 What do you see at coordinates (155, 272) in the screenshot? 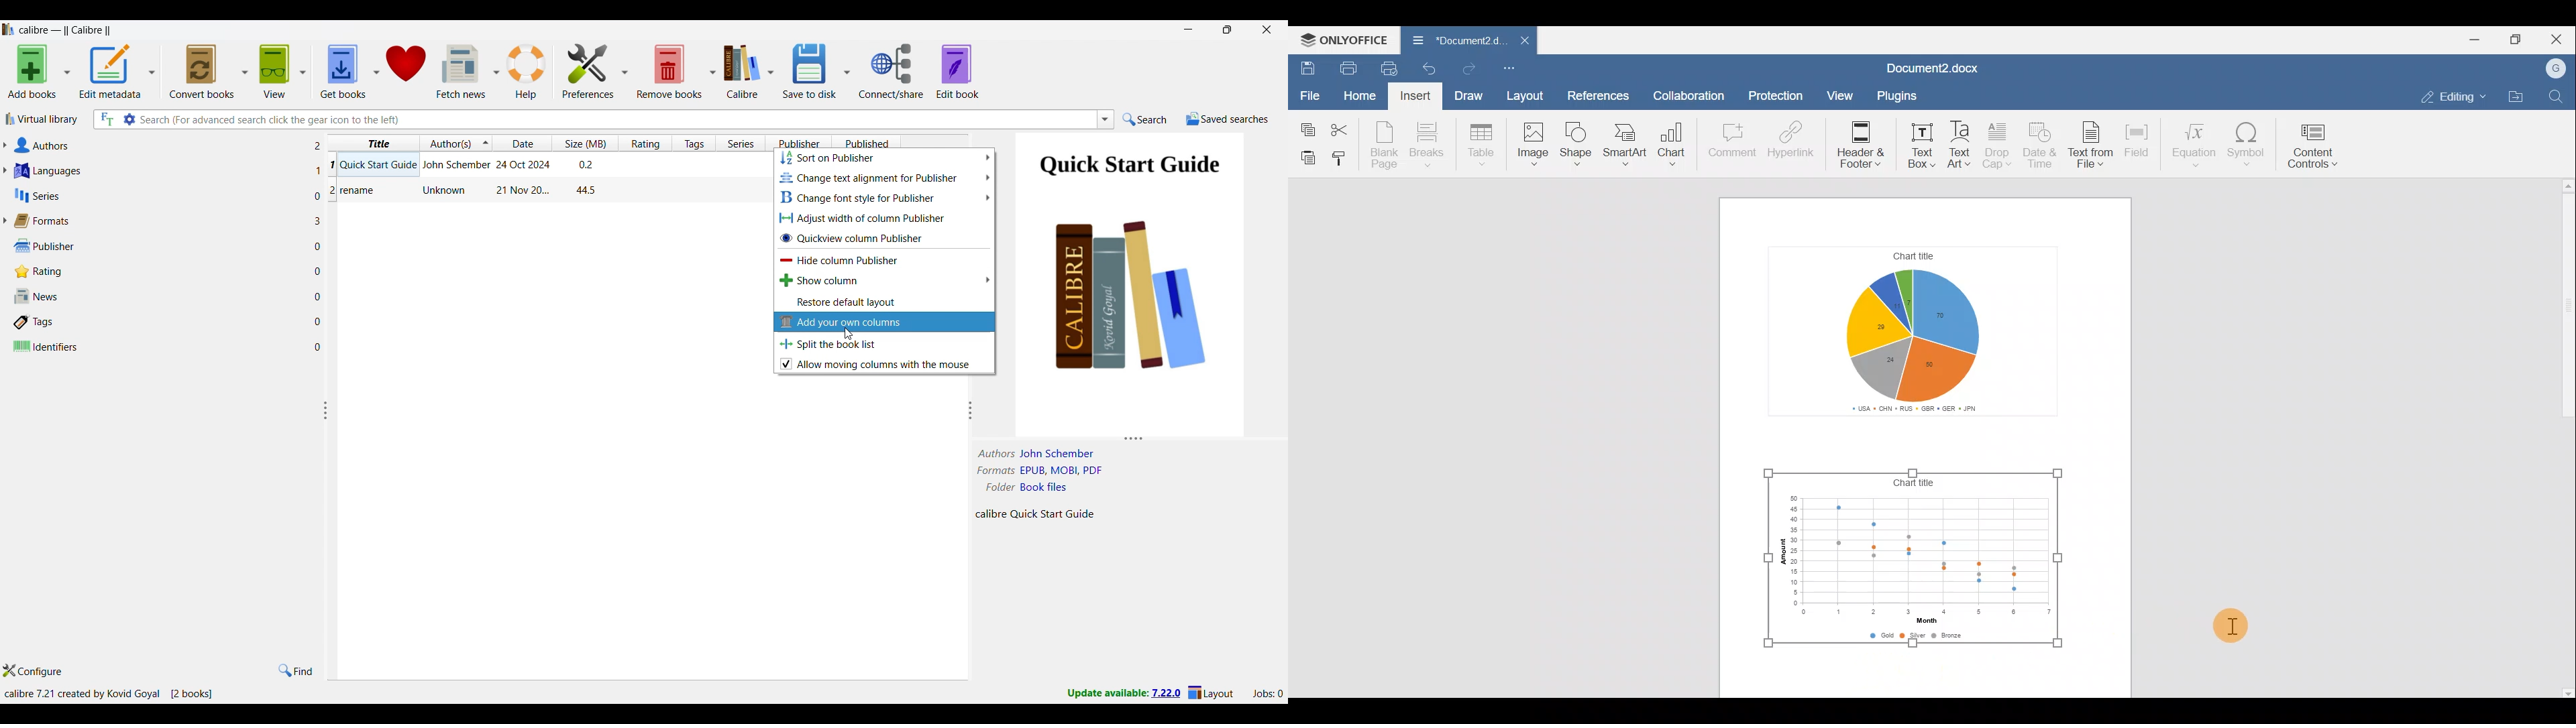
I see `Rating` at bounding box center [155, 272].